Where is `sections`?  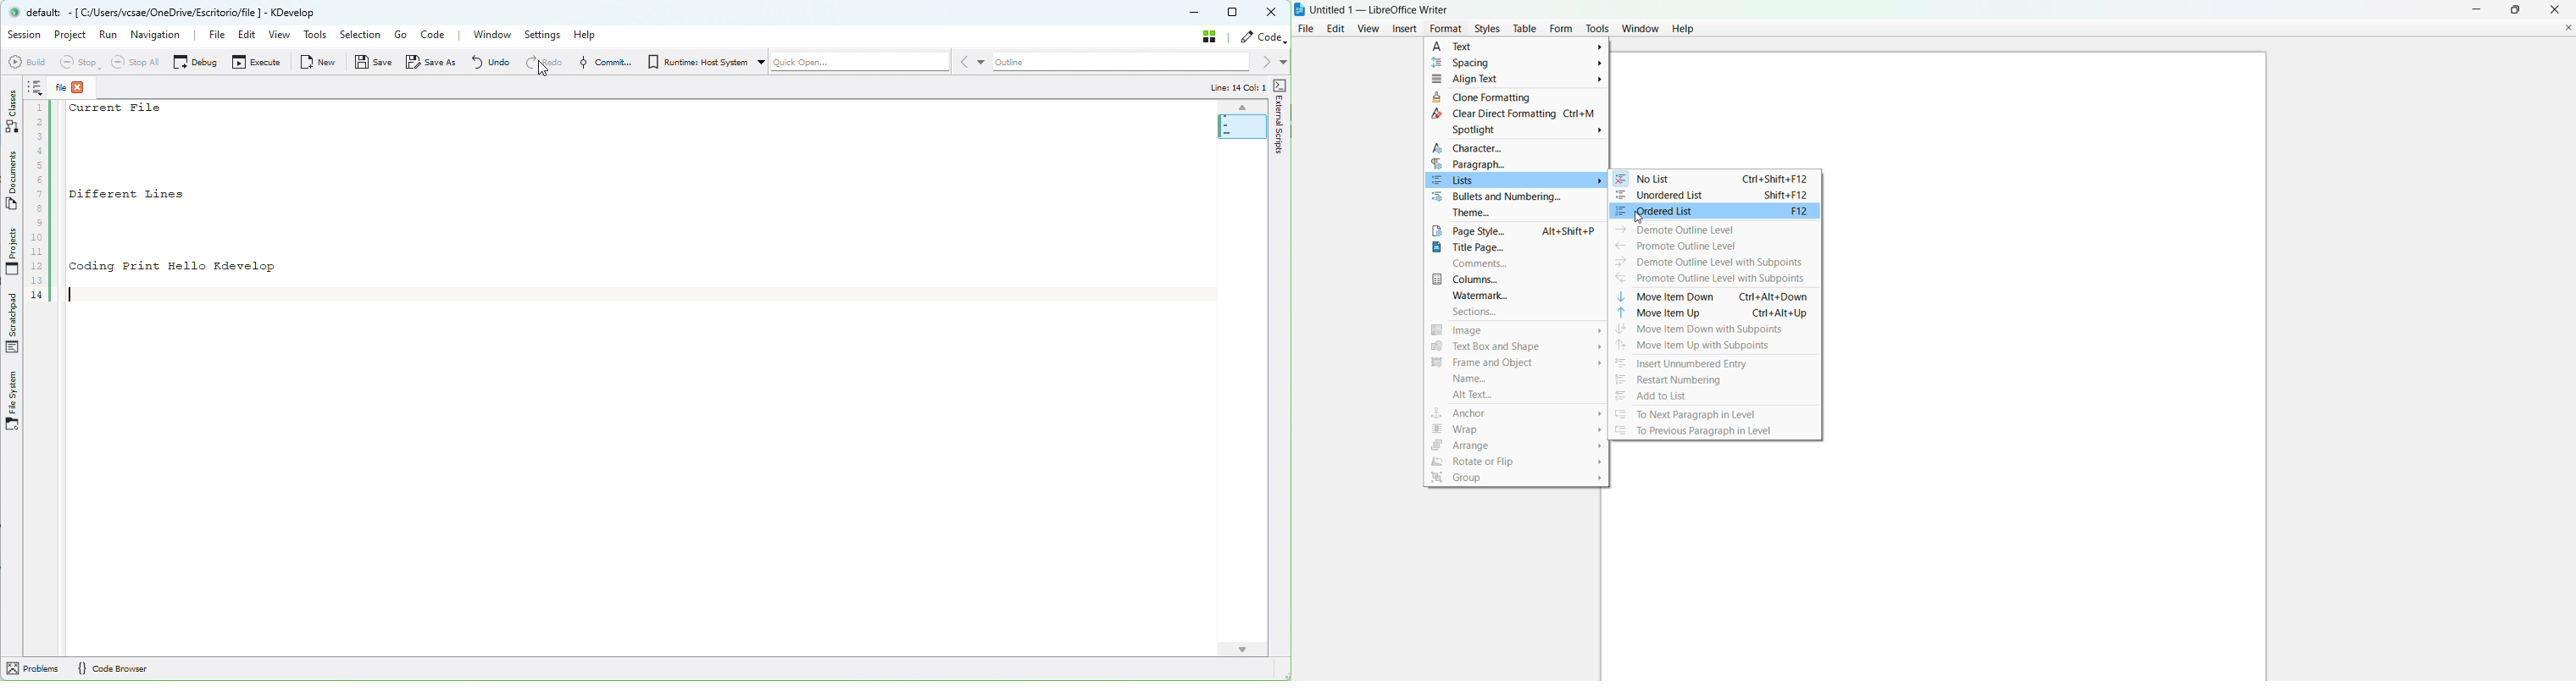
sections is located at coordinates (1471, 312).